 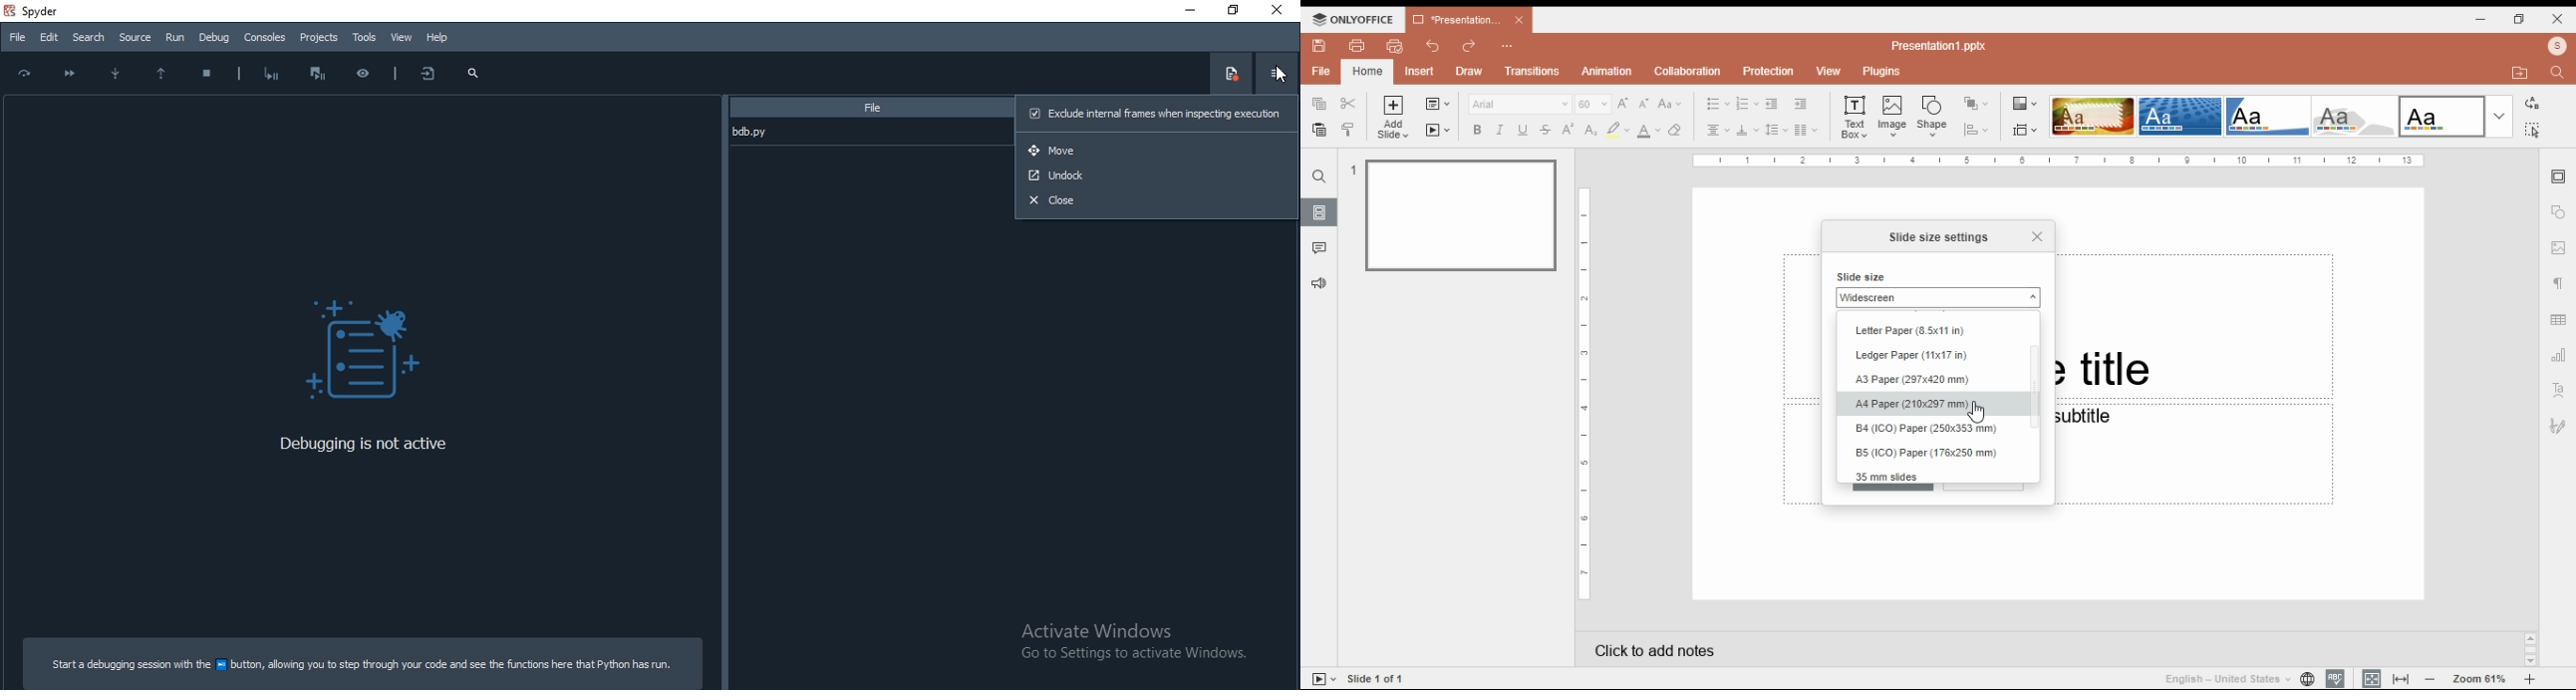 What do you see at coordinates (163, 76) in the screenshot?
I see `Execute till; function or methods return` at bounding box center [163, 76].